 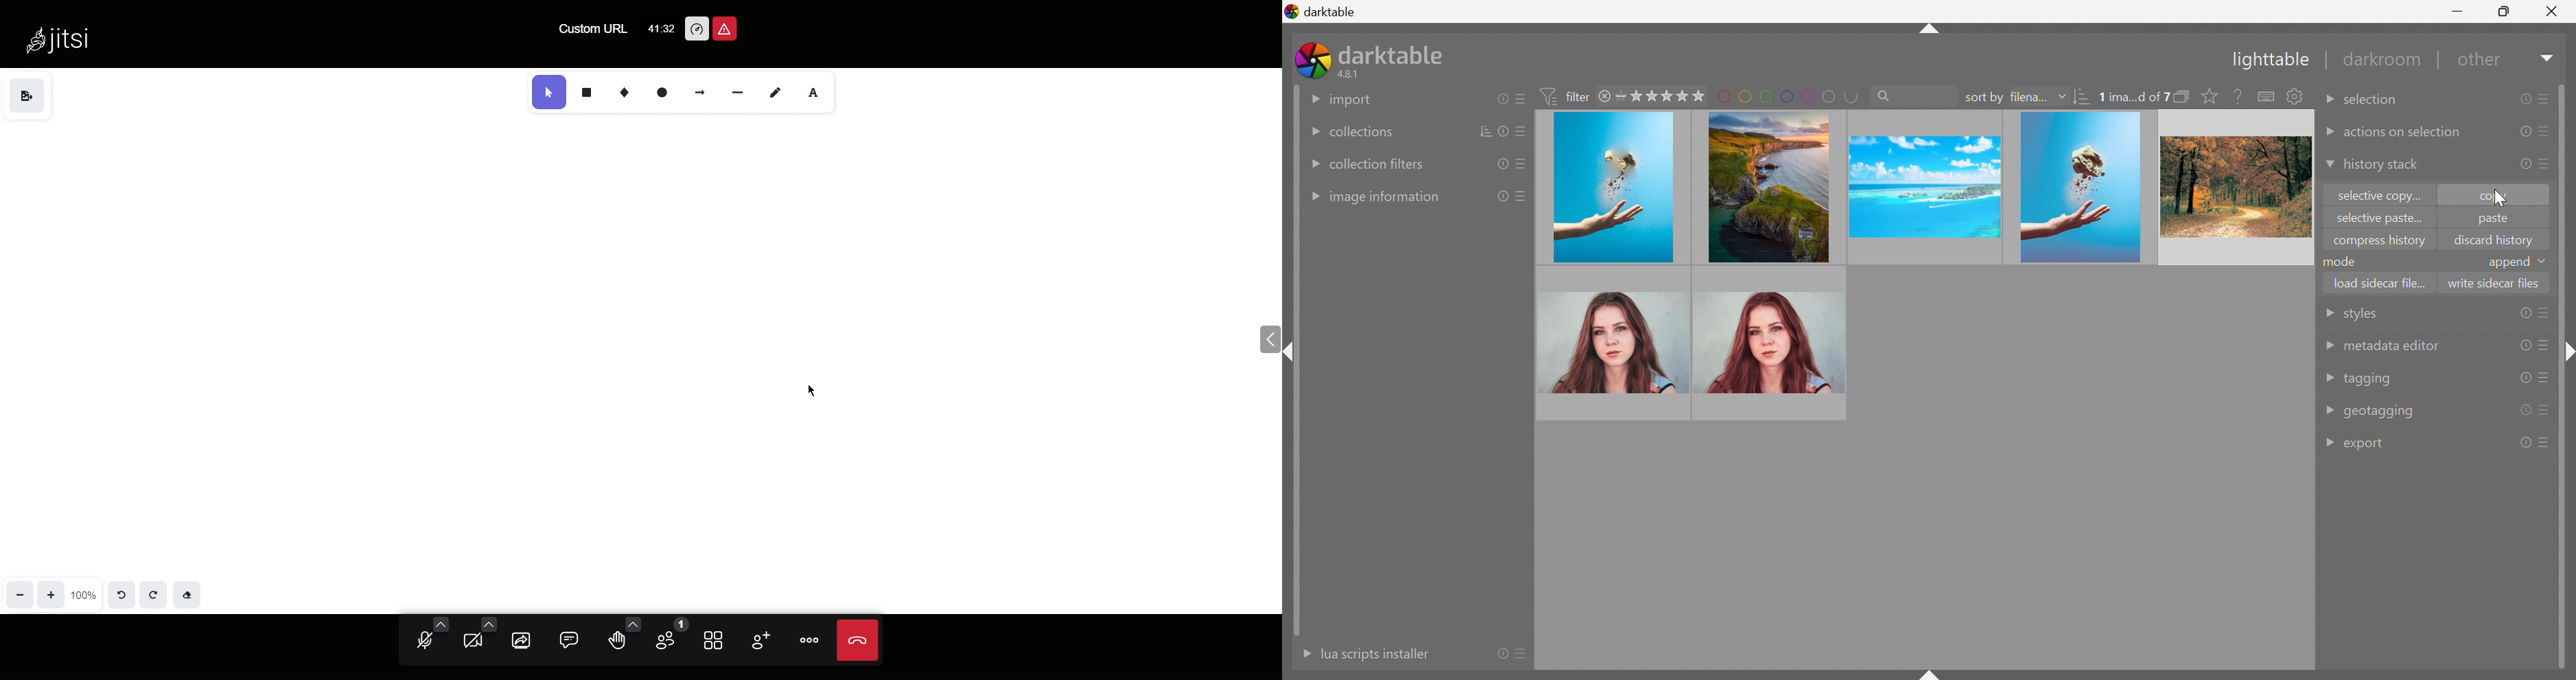 What do you see at coordinates (2525, 377) in the screenshot?
I see `reset` at bounding box center [2525, 377].